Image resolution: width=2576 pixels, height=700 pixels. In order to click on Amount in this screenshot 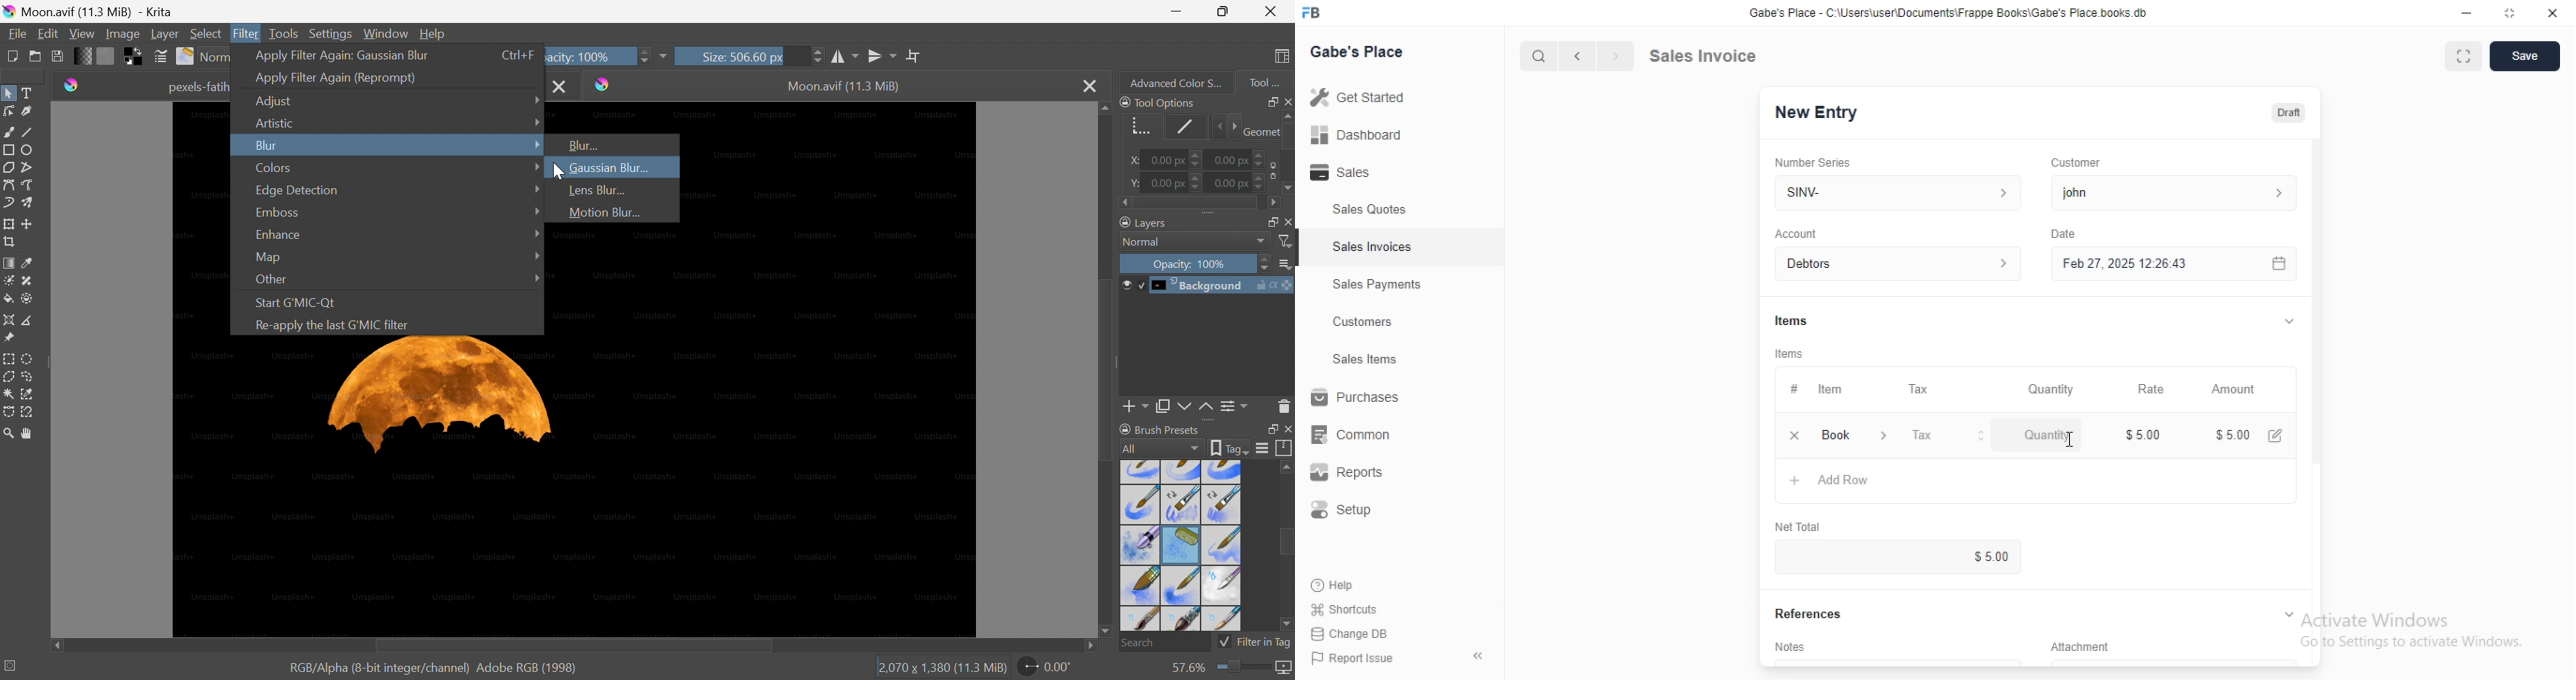, I will do `click(2238, 390)`.